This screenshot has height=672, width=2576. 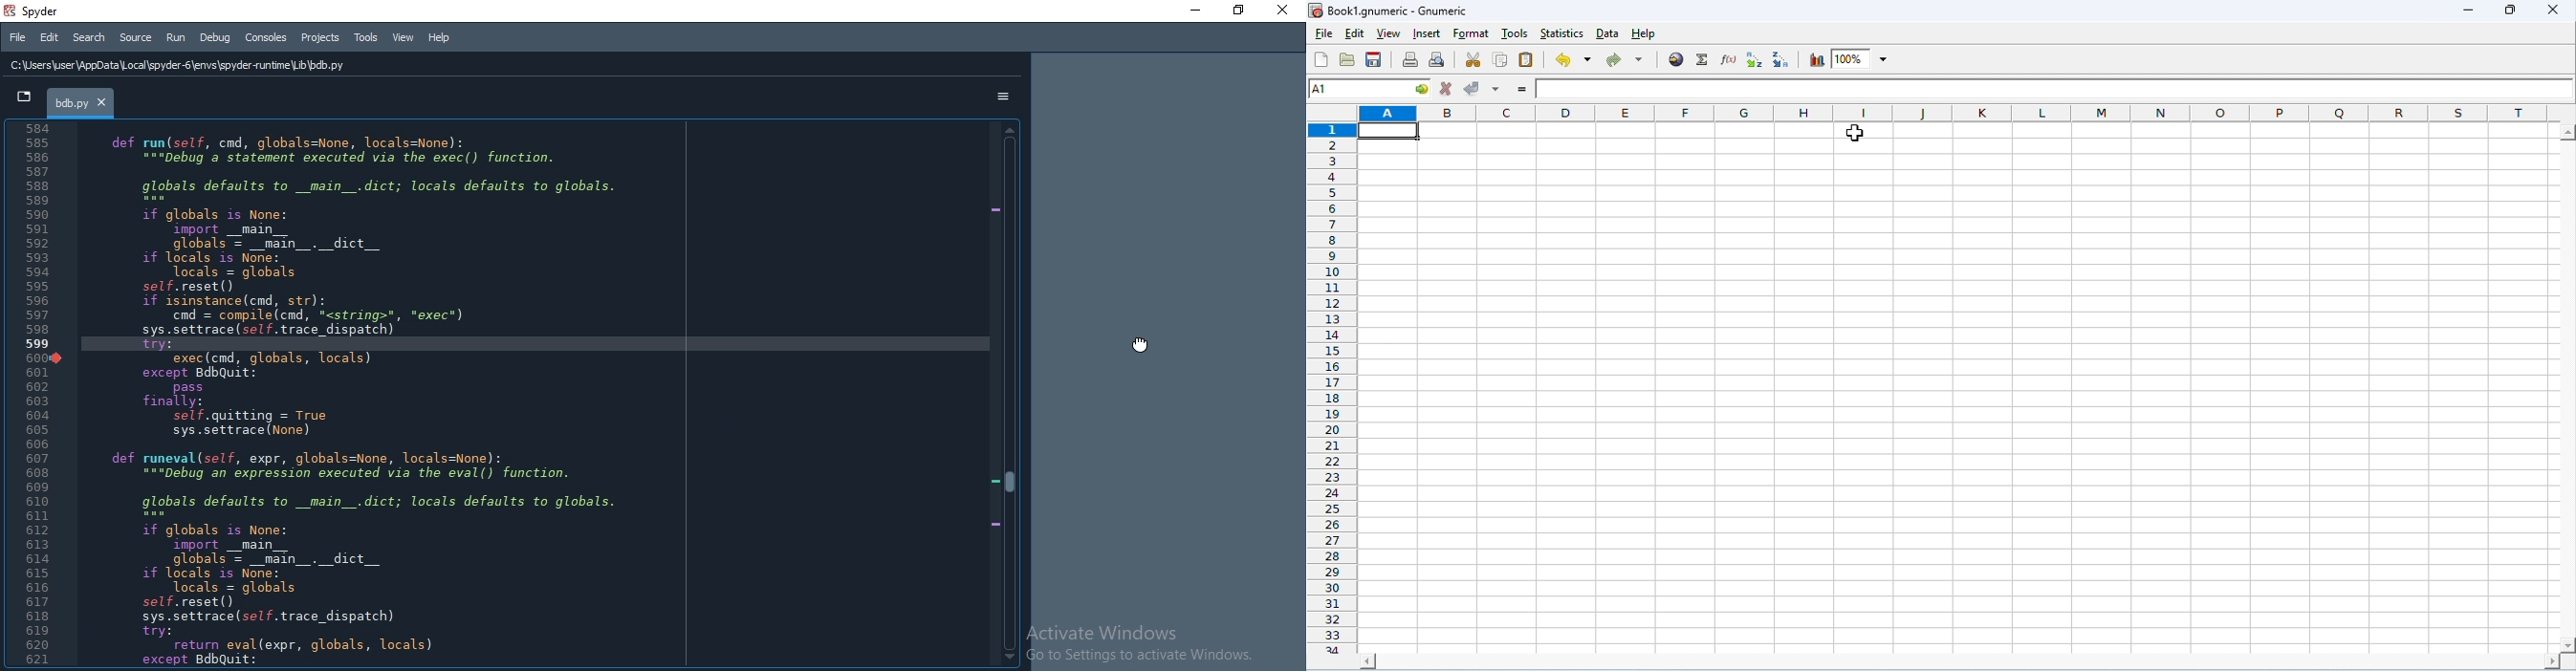 What do you see at coordinates (92, 38) in the screenshot?
I see `Search` at bounding box center [92, 38].